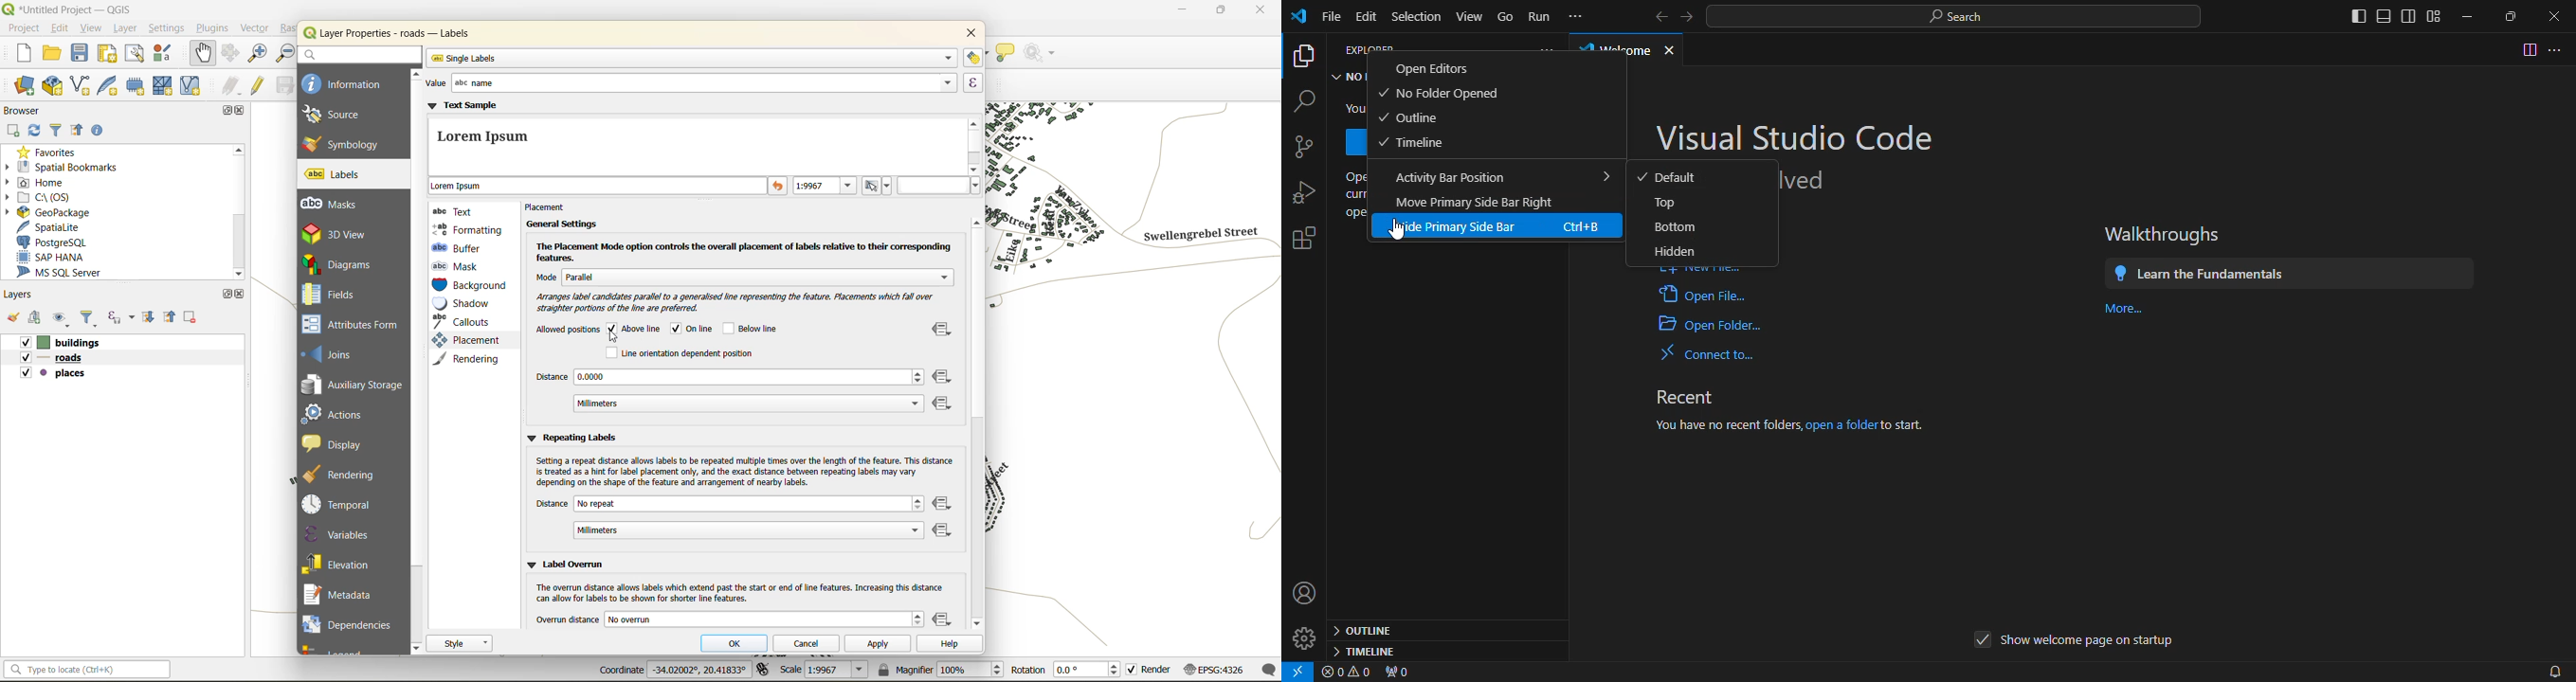 The image size is (2576, 700). What do you see at coordinates (729, 619) in the screenshot?
I see `overrun distance` at bounding box center [729, 619].